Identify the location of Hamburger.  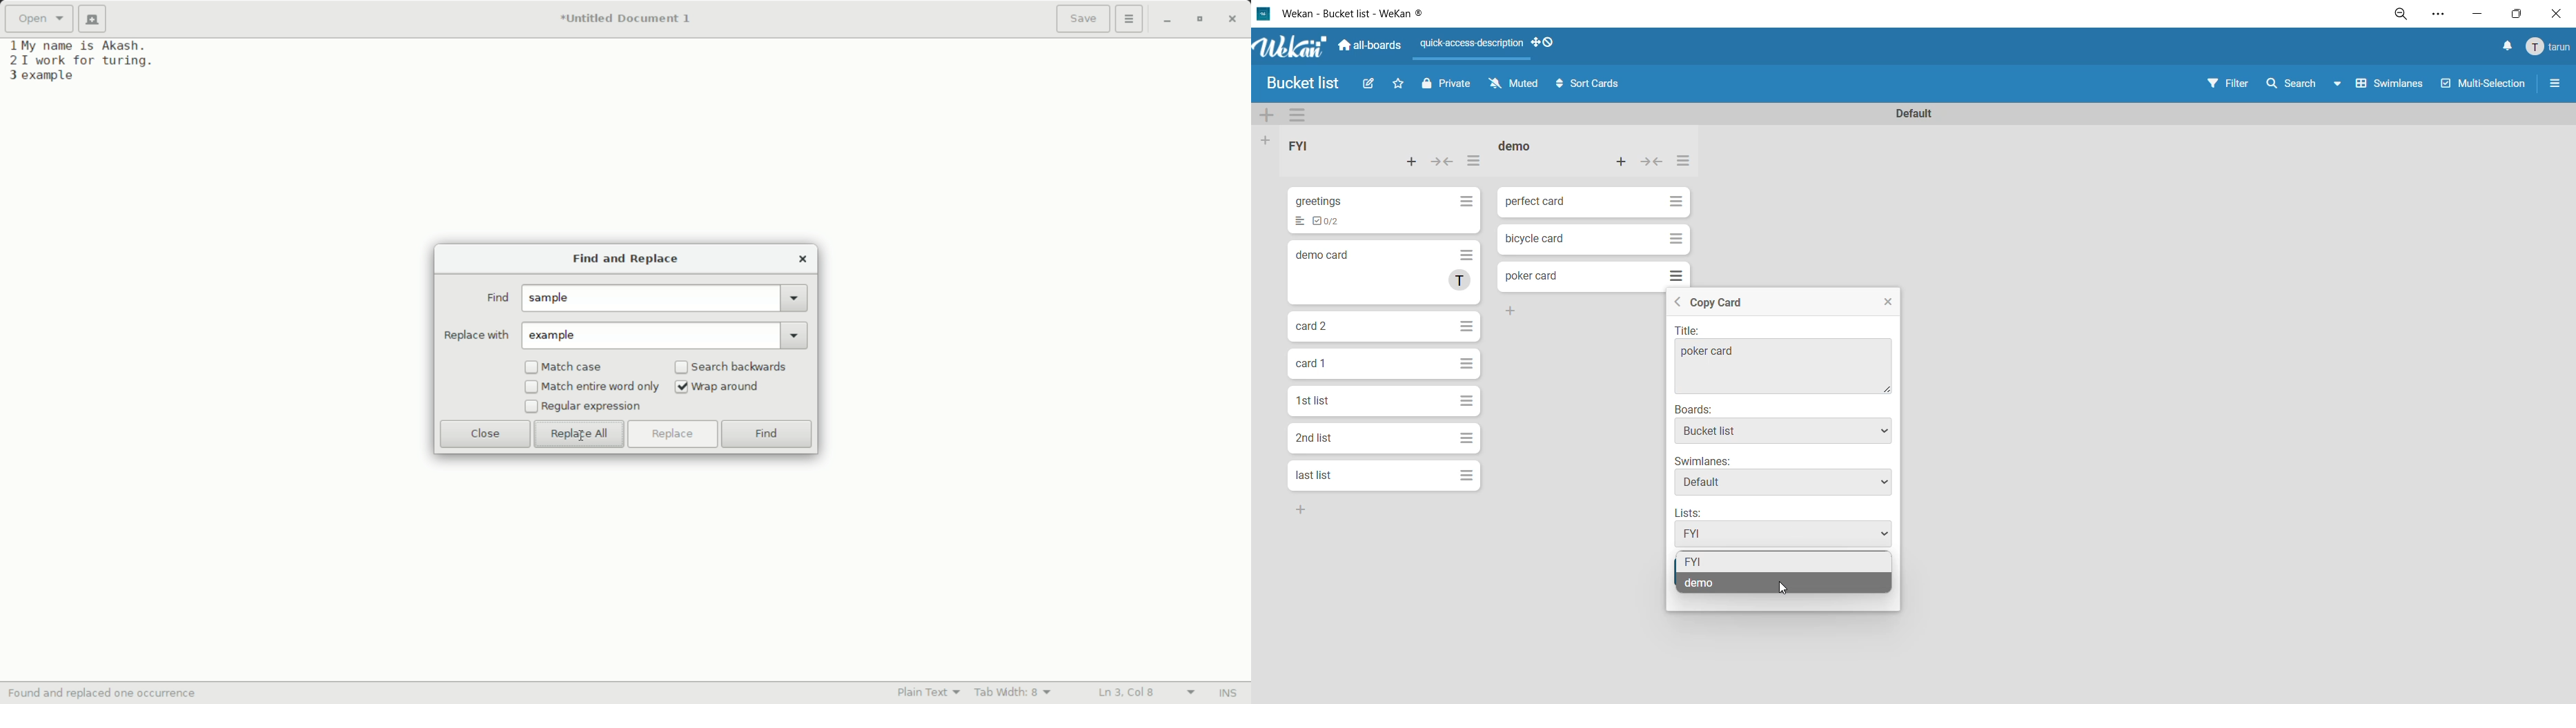
(1467, 438).